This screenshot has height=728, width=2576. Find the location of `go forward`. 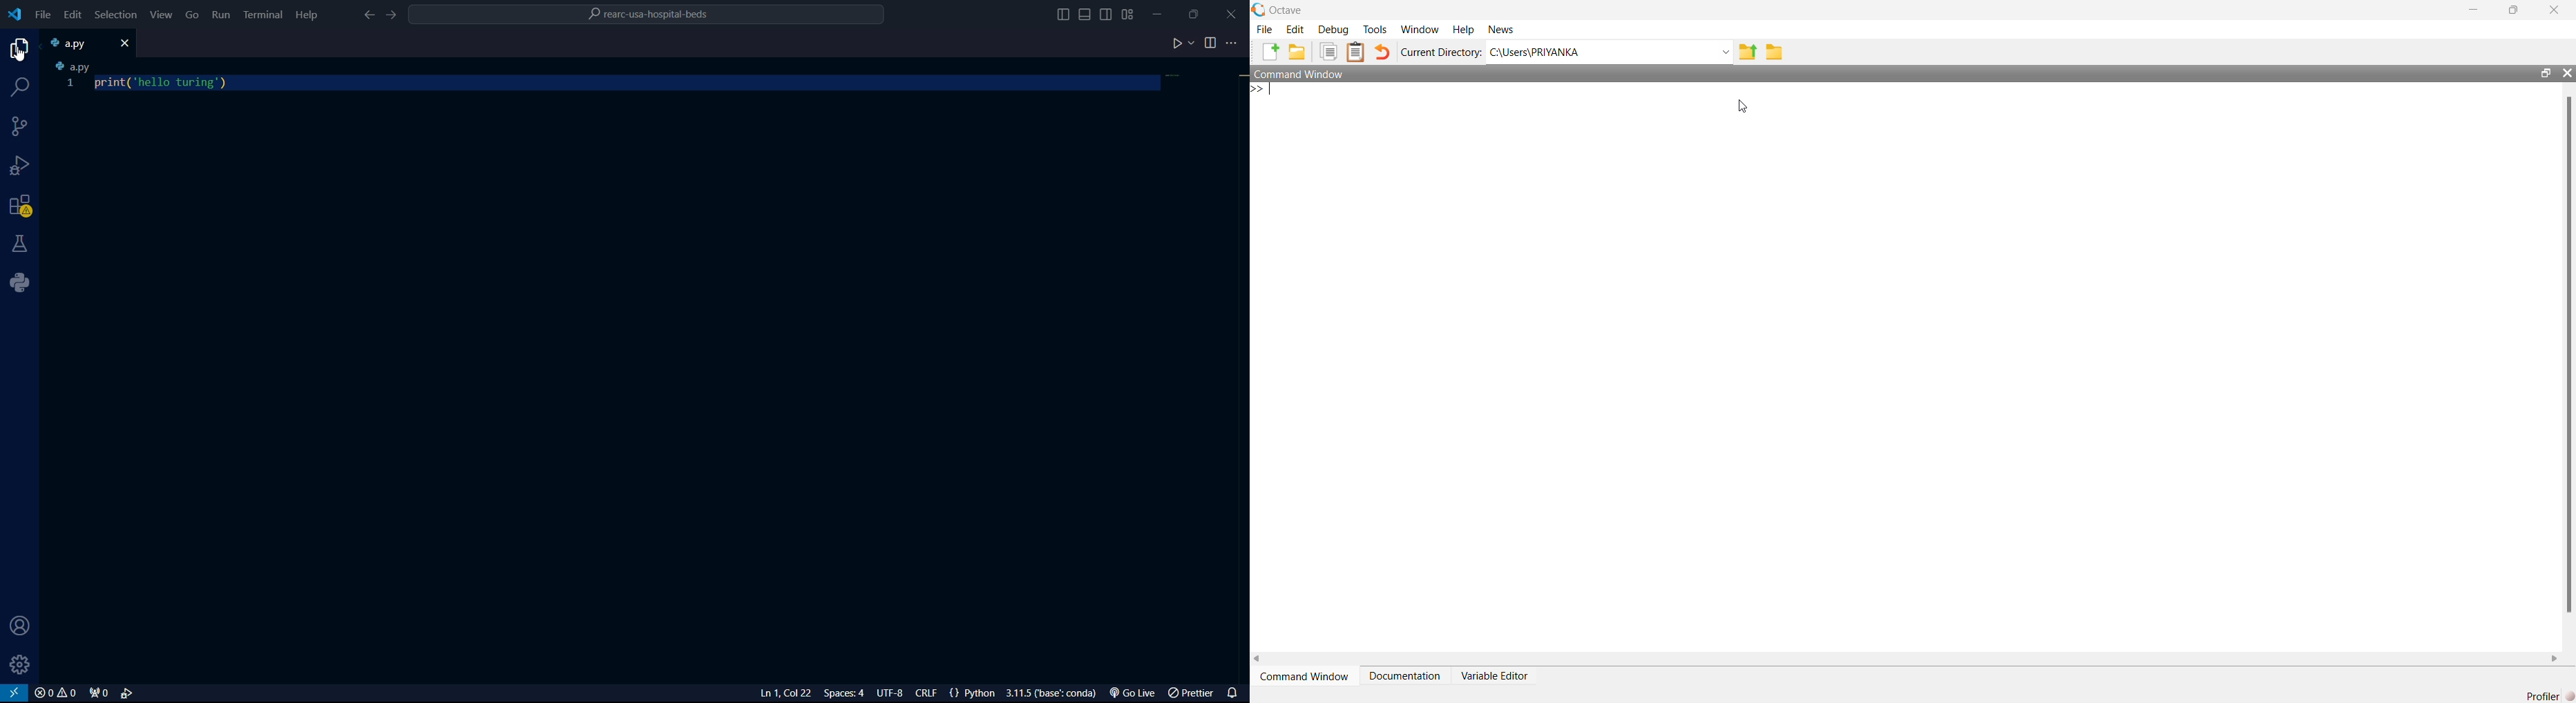

go forward is located at coordinates (391, 15).